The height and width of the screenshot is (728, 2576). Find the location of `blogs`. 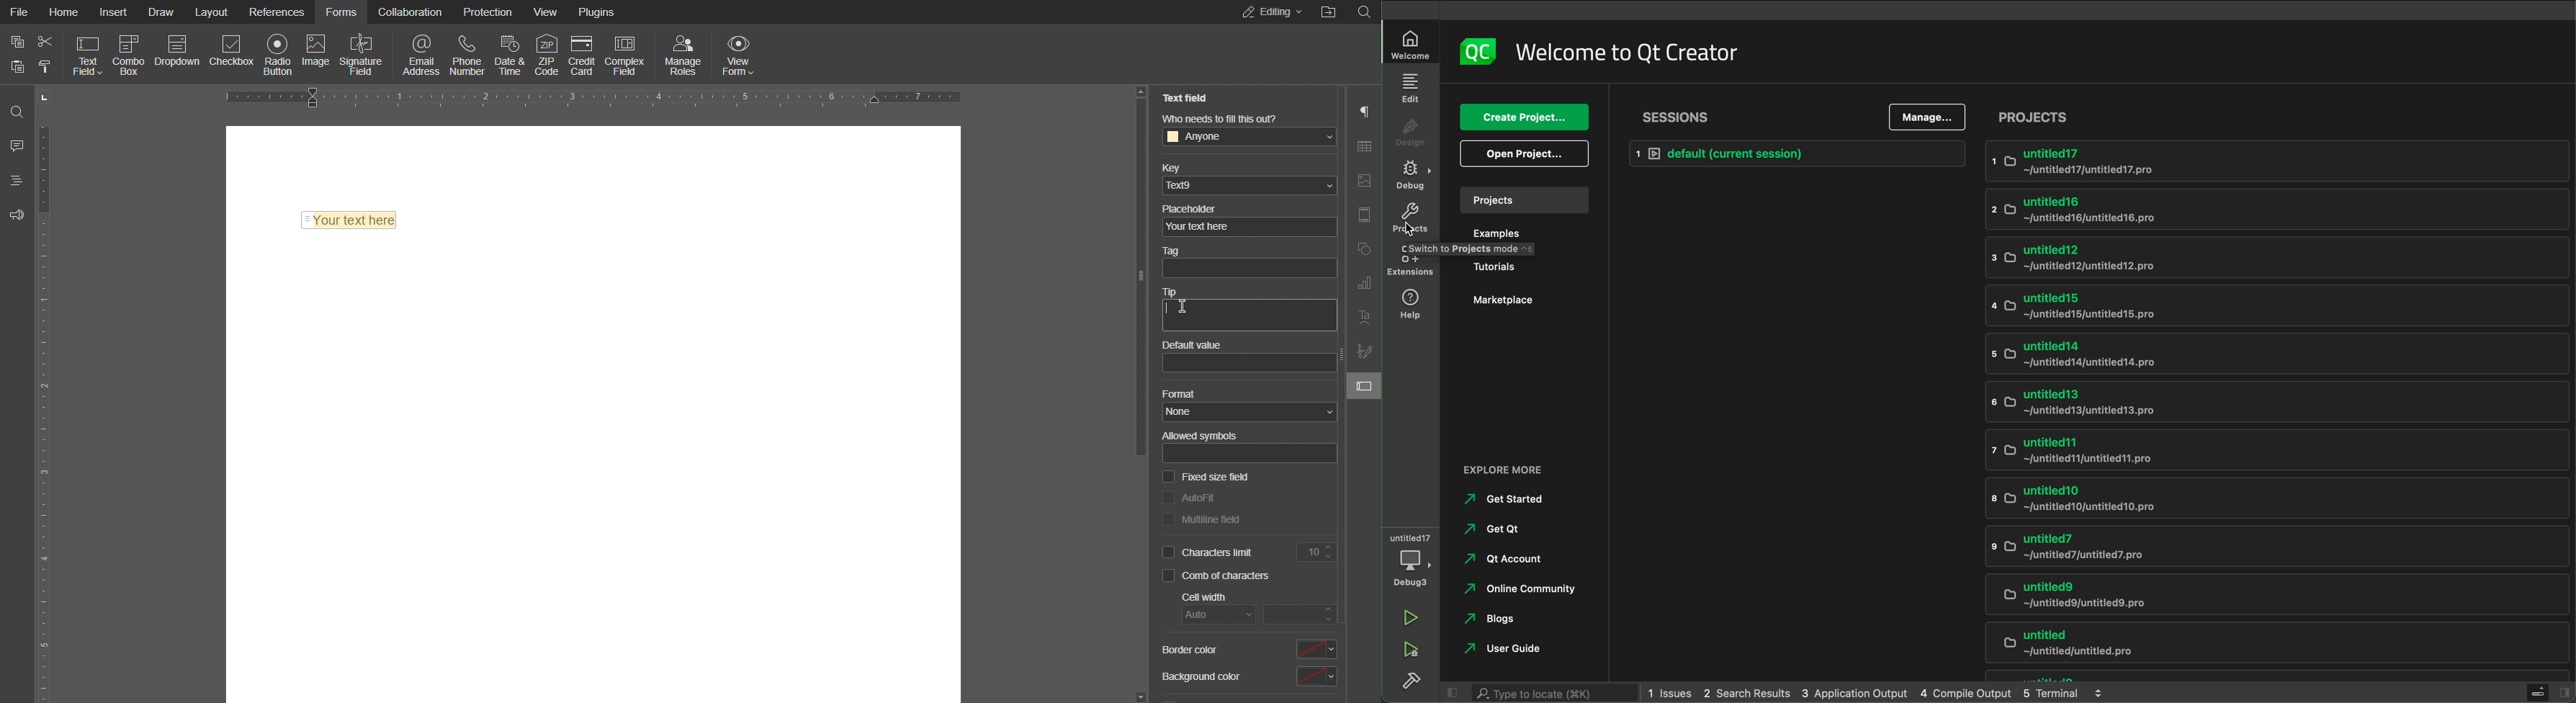

blogs is located at coordinates (1501, 618).